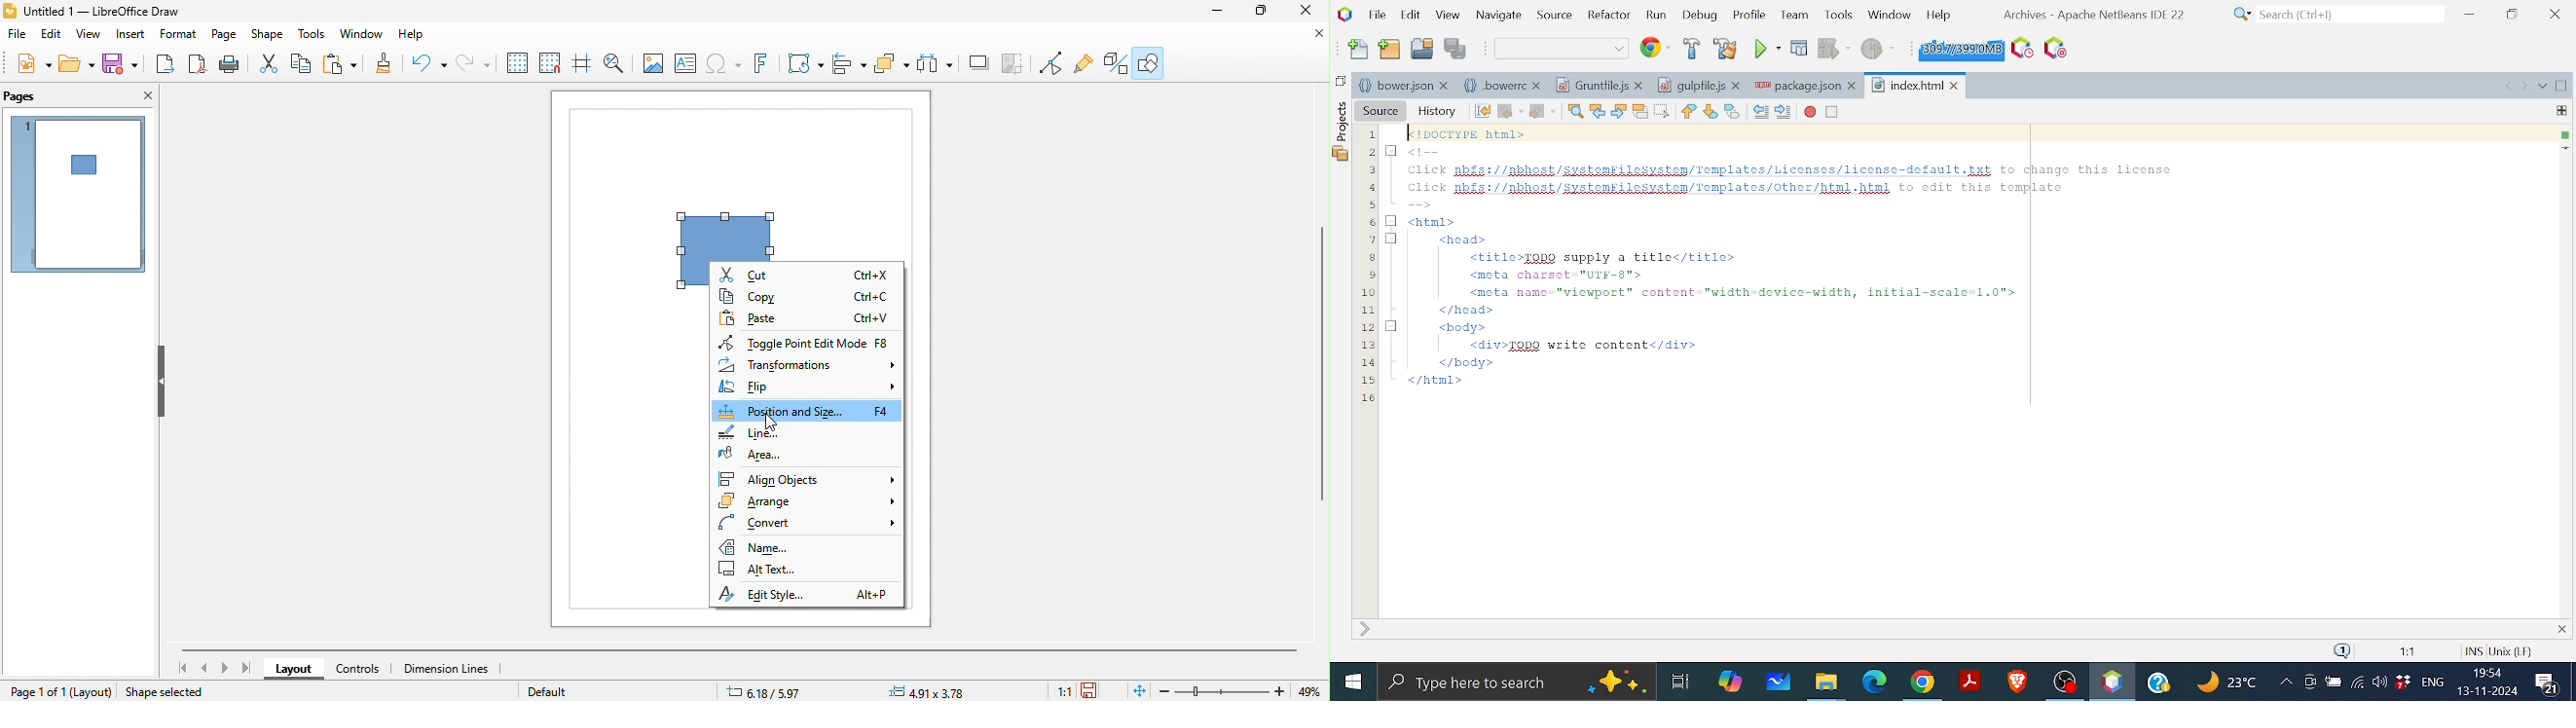 Image resolution: width=2576 pixels, height=728 pixels. What do you see at coordinates (1219, 11) in the screenshot?
I see `minimize` at bounding box center [1219, 11].